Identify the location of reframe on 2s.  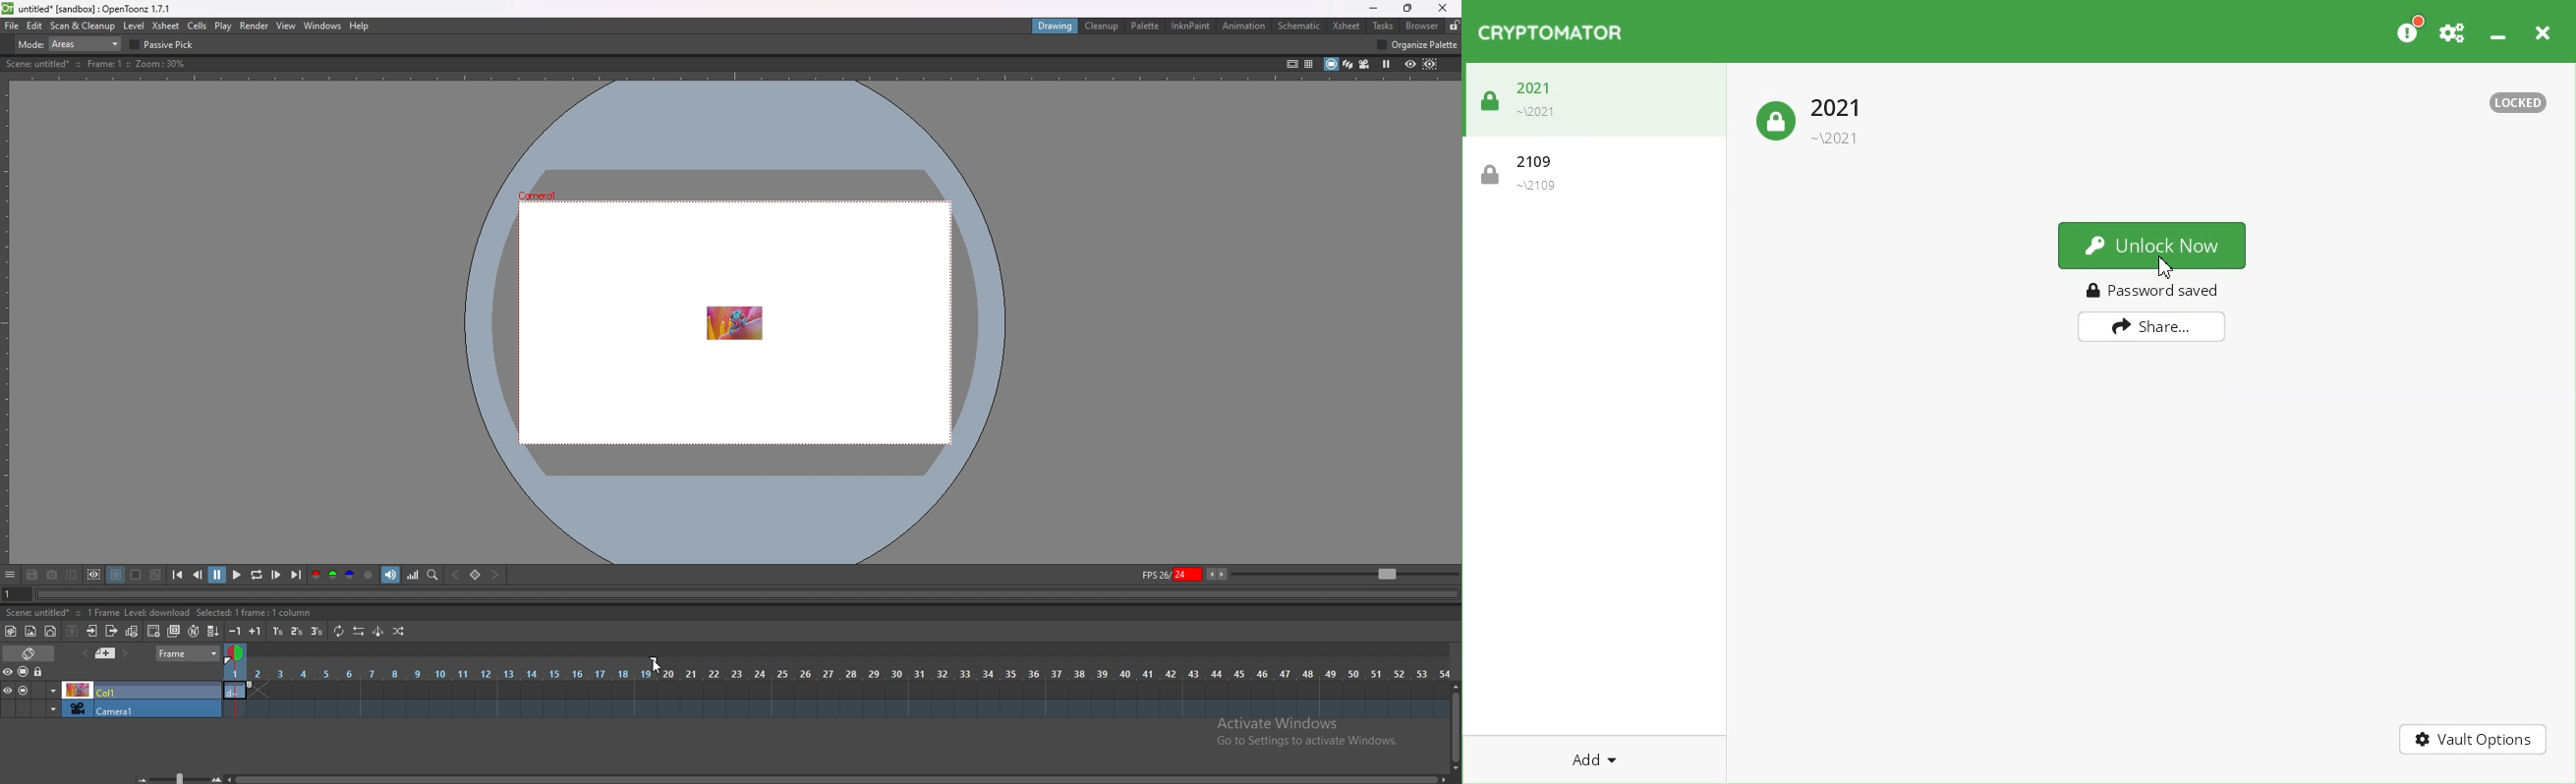
(298, 631).